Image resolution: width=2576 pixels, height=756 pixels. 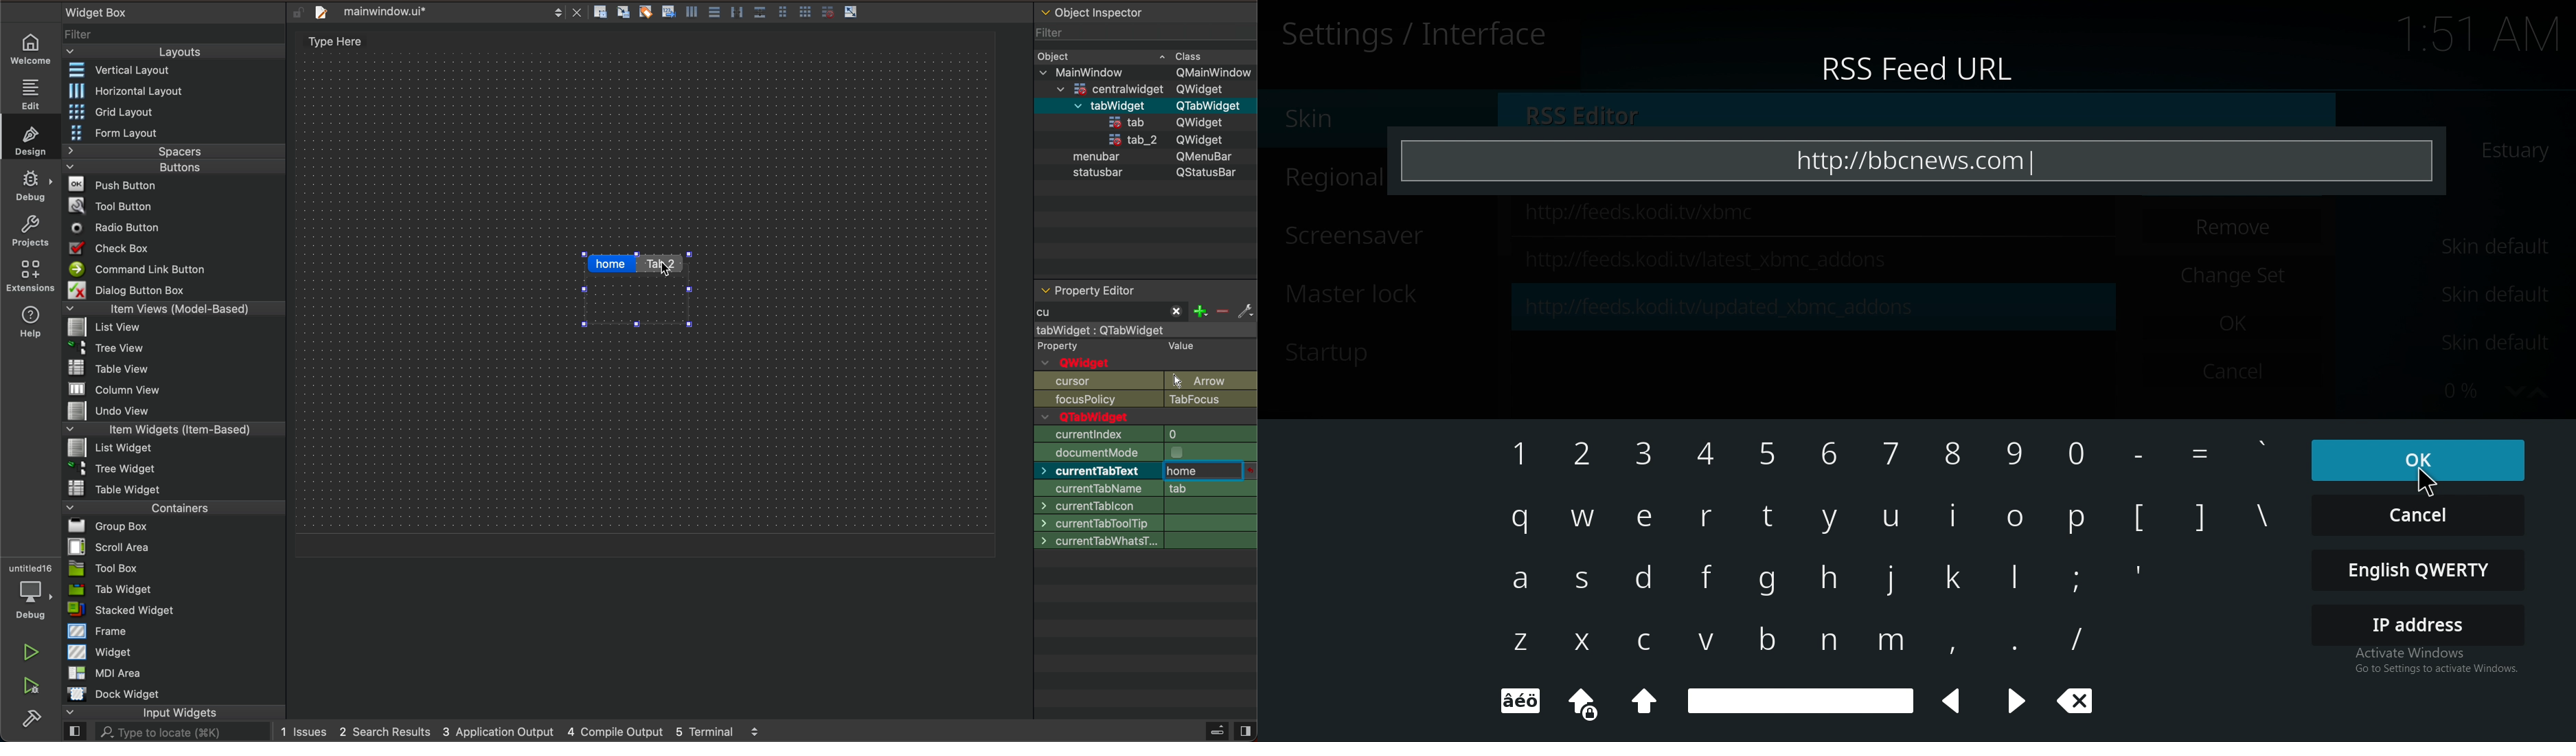 I want to click on debug, so click(x=31, y=184).